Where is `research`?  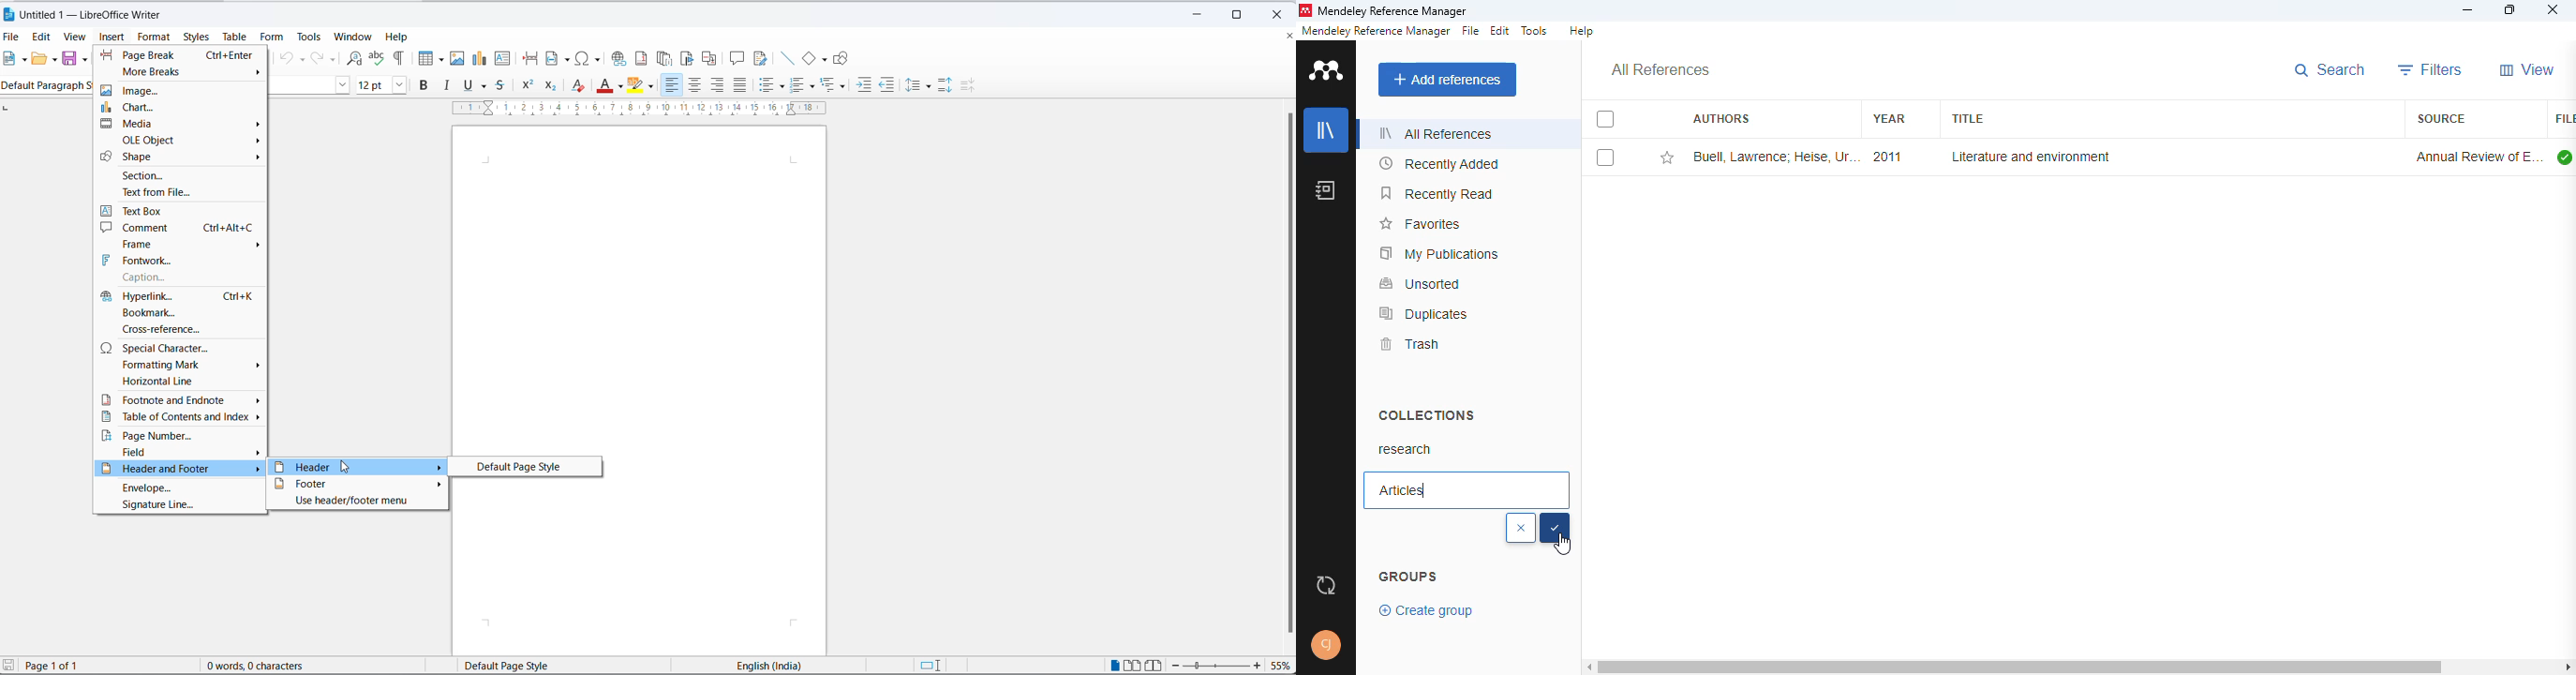
research is located at coordinates (1406, 451).